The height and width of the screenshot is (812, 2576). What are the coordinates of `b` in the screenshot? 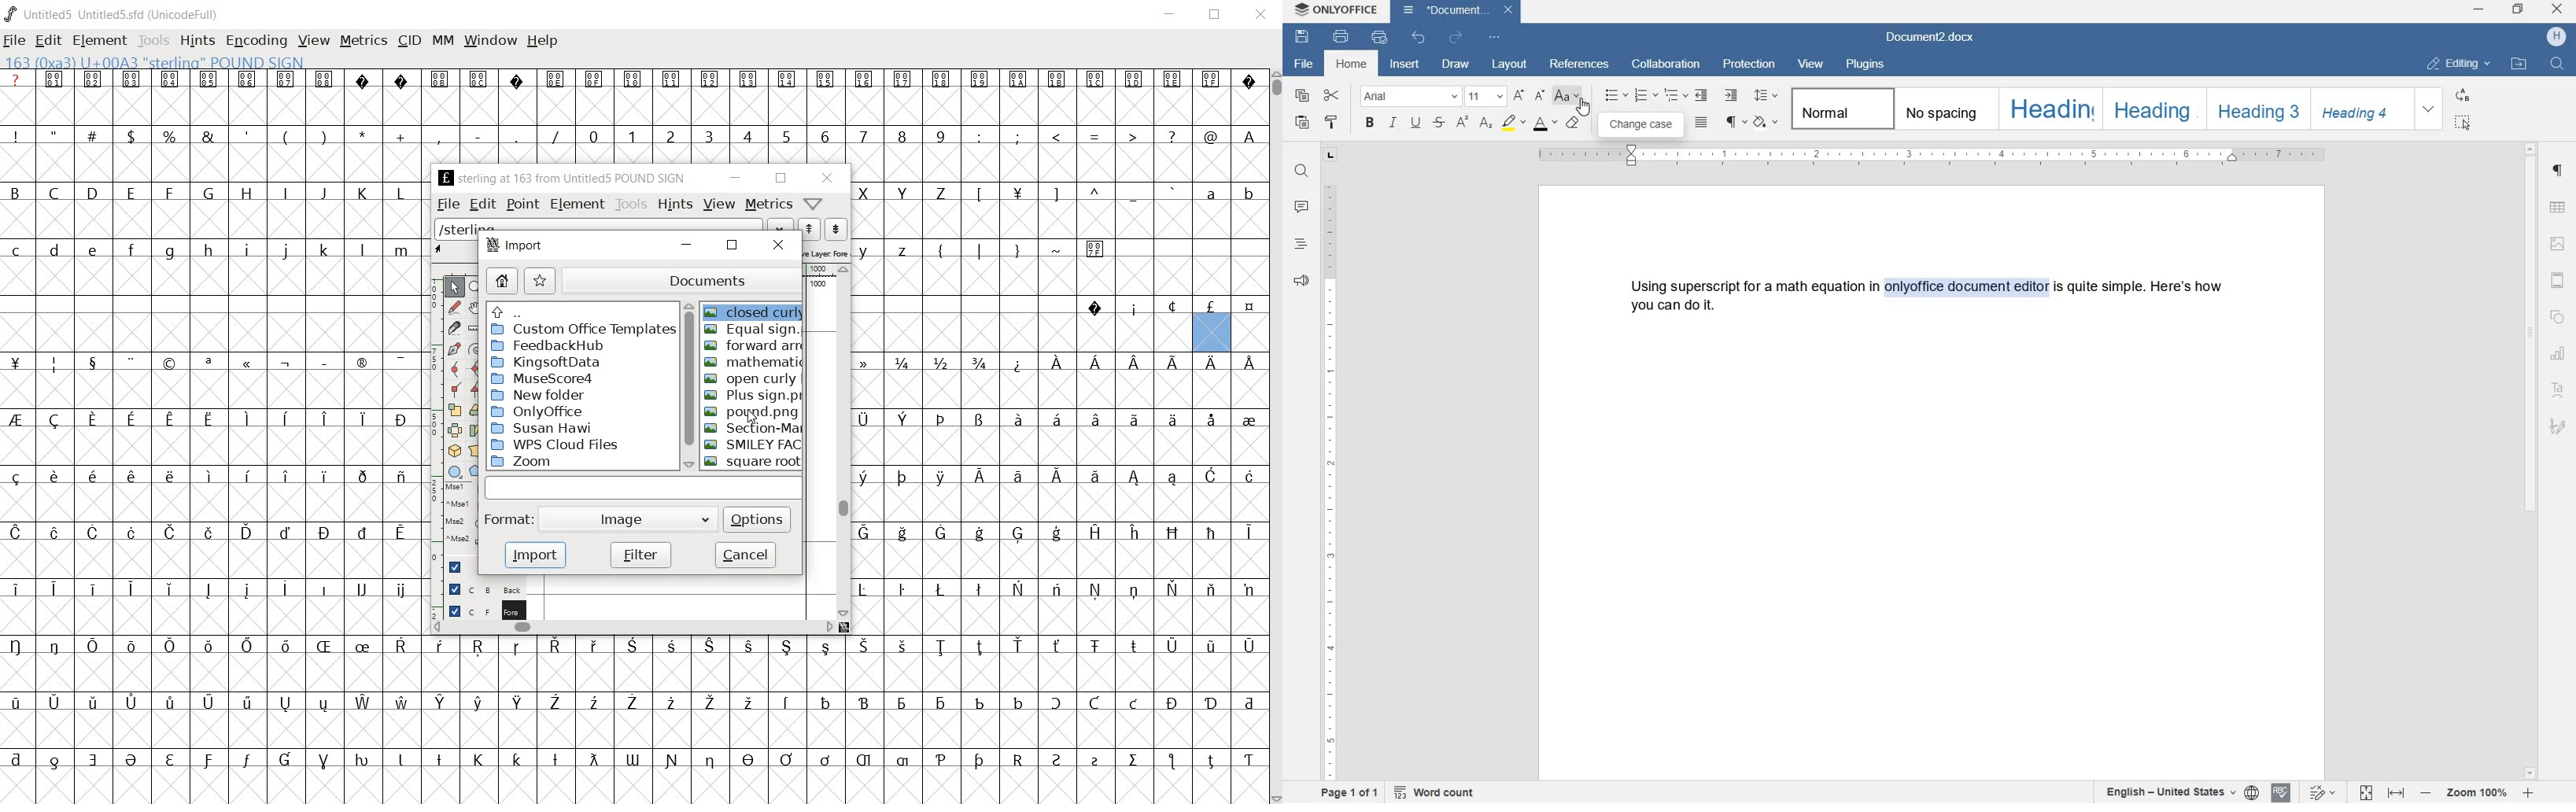 It's located at (1247, 193).